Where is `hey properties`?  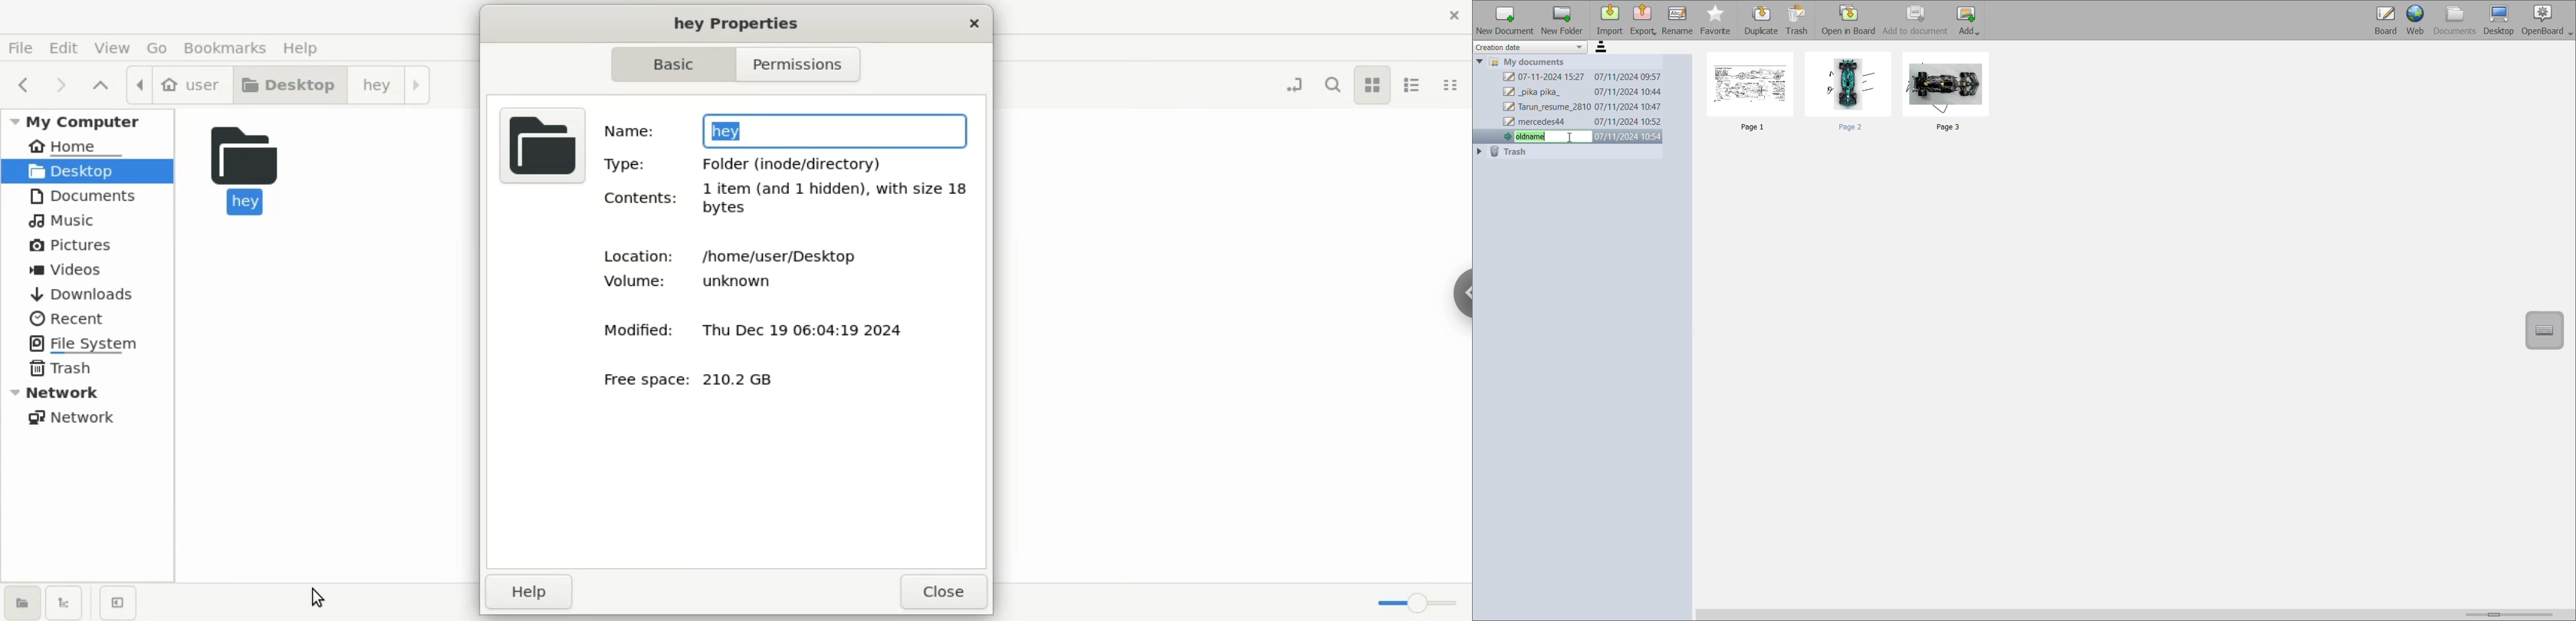
hey properties is located at coordinates (730, 21).